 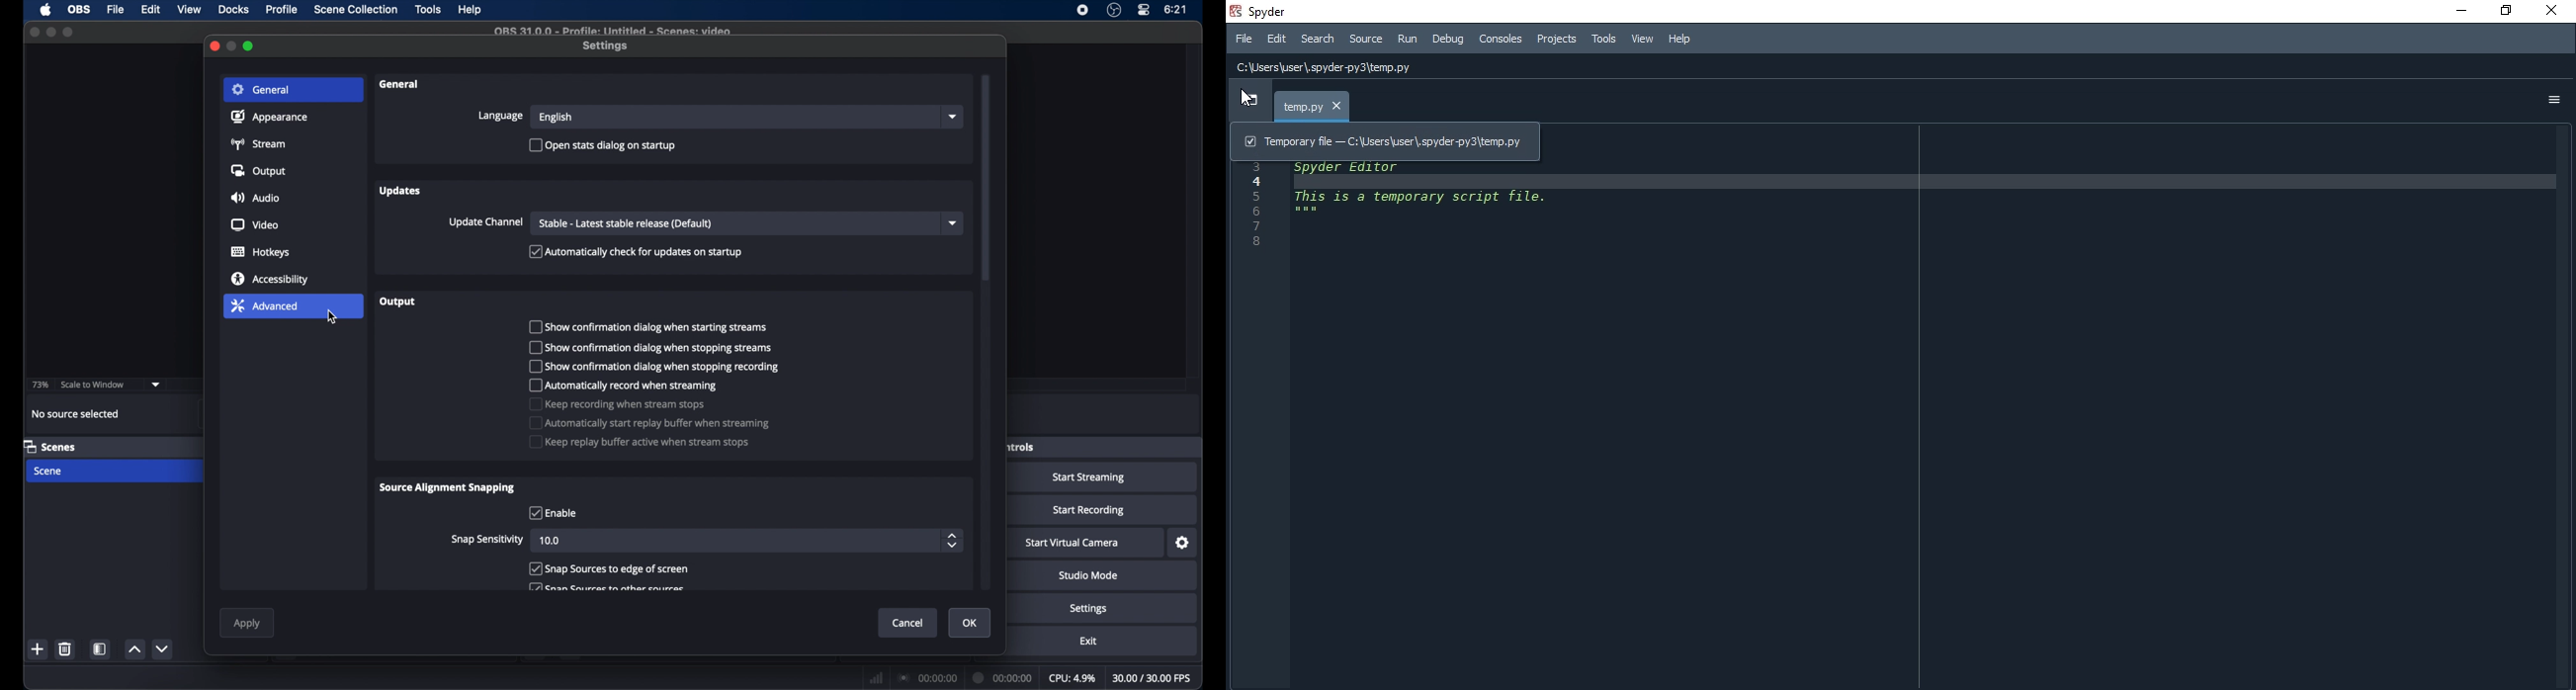 What do you see at coordinates (2509, 11) in the screenshot?
I see `restore` at bounding box center [2509, 11].